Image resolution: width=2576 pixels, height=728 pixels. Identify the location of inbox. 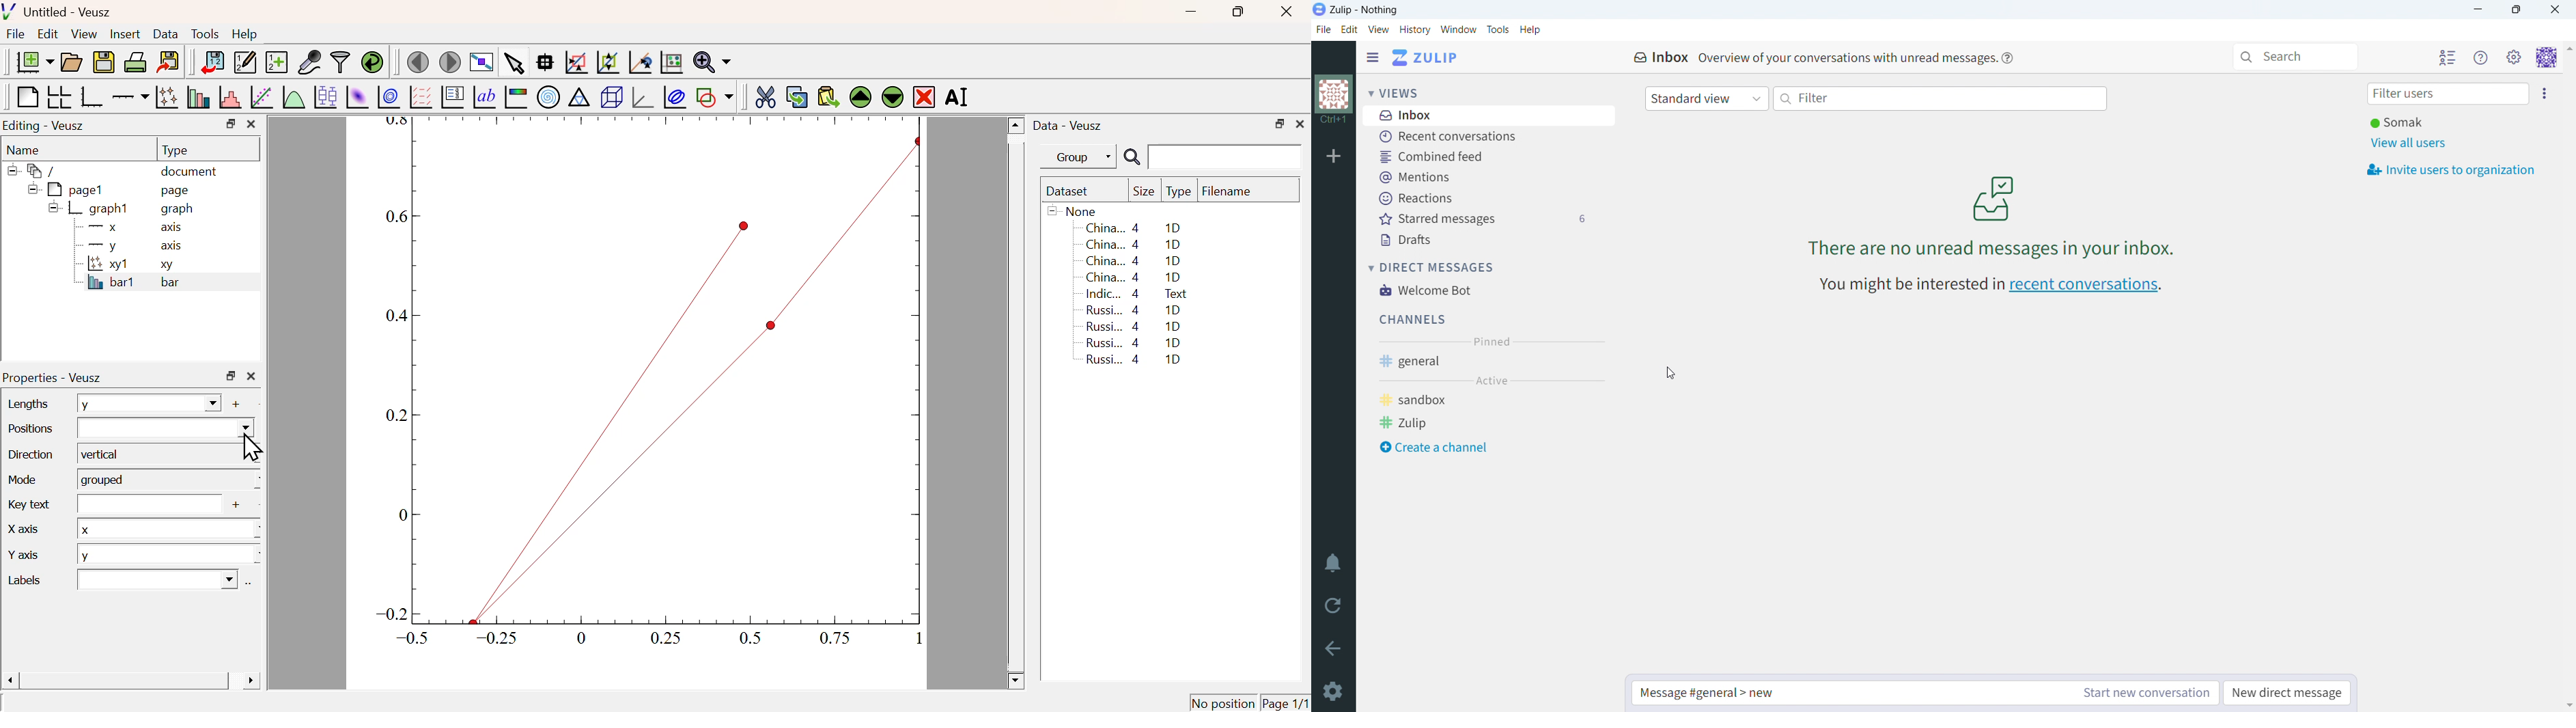
(1480, 117).